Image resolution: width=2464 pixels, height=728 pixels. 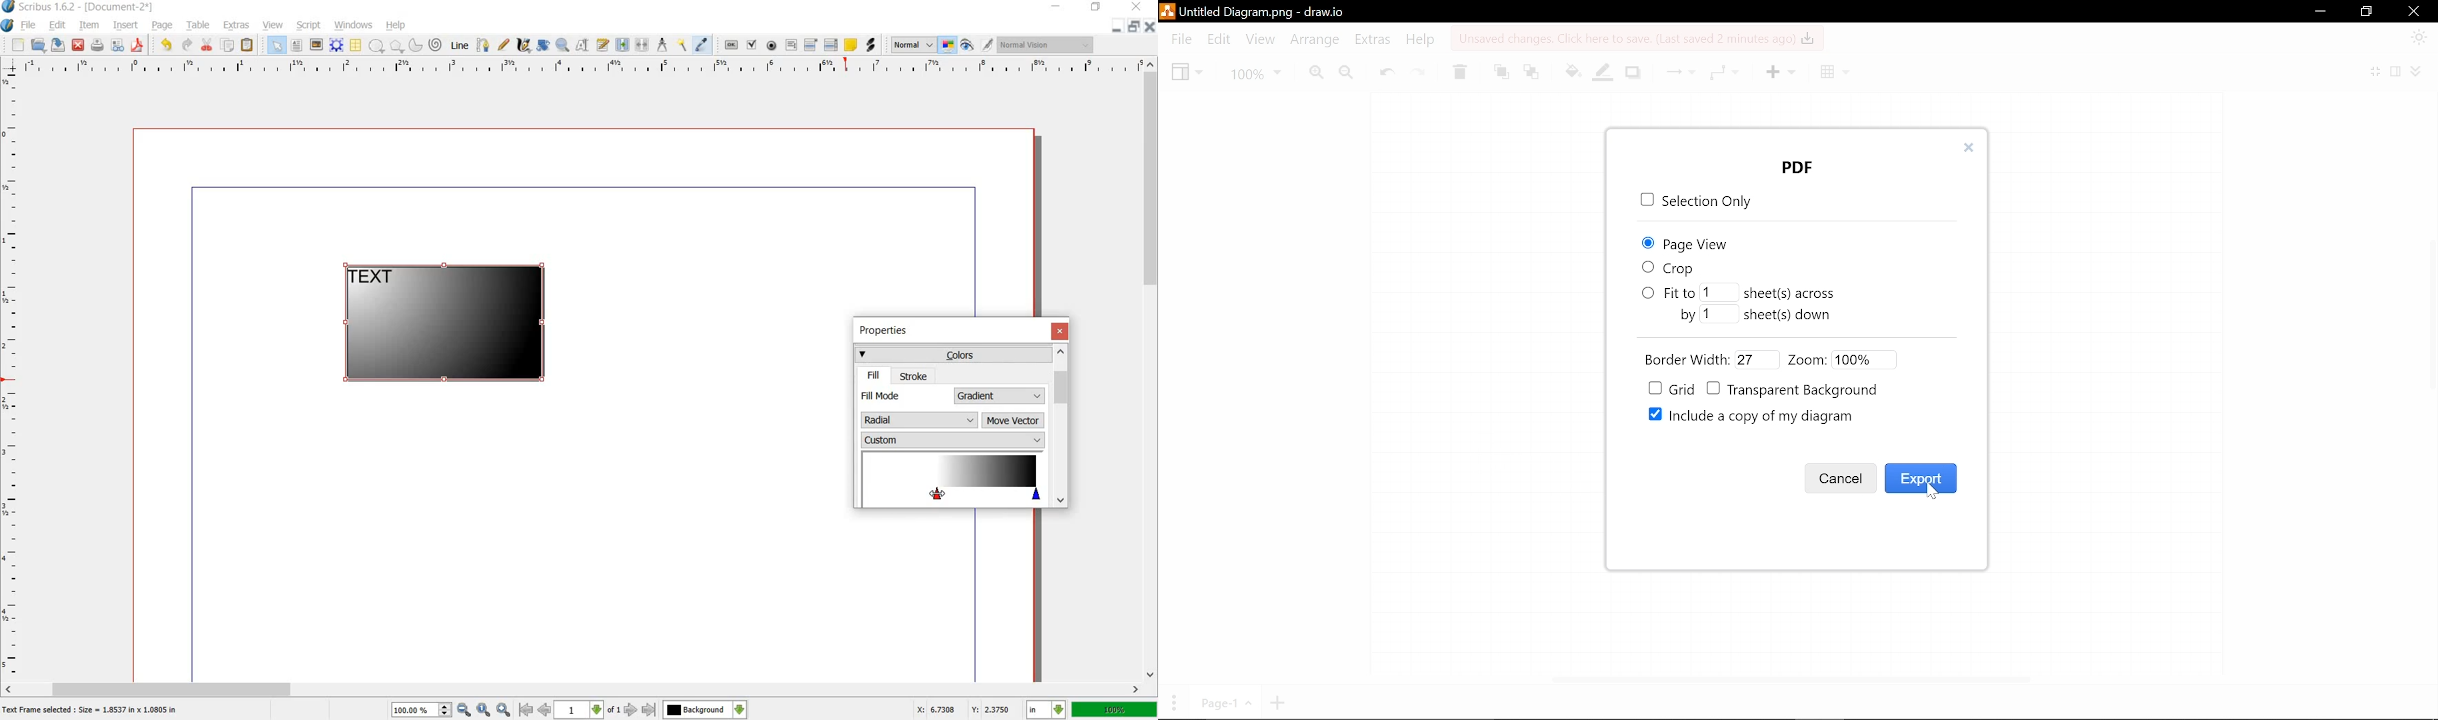 I want to click on copy item properties, so click(x=683, y=44).